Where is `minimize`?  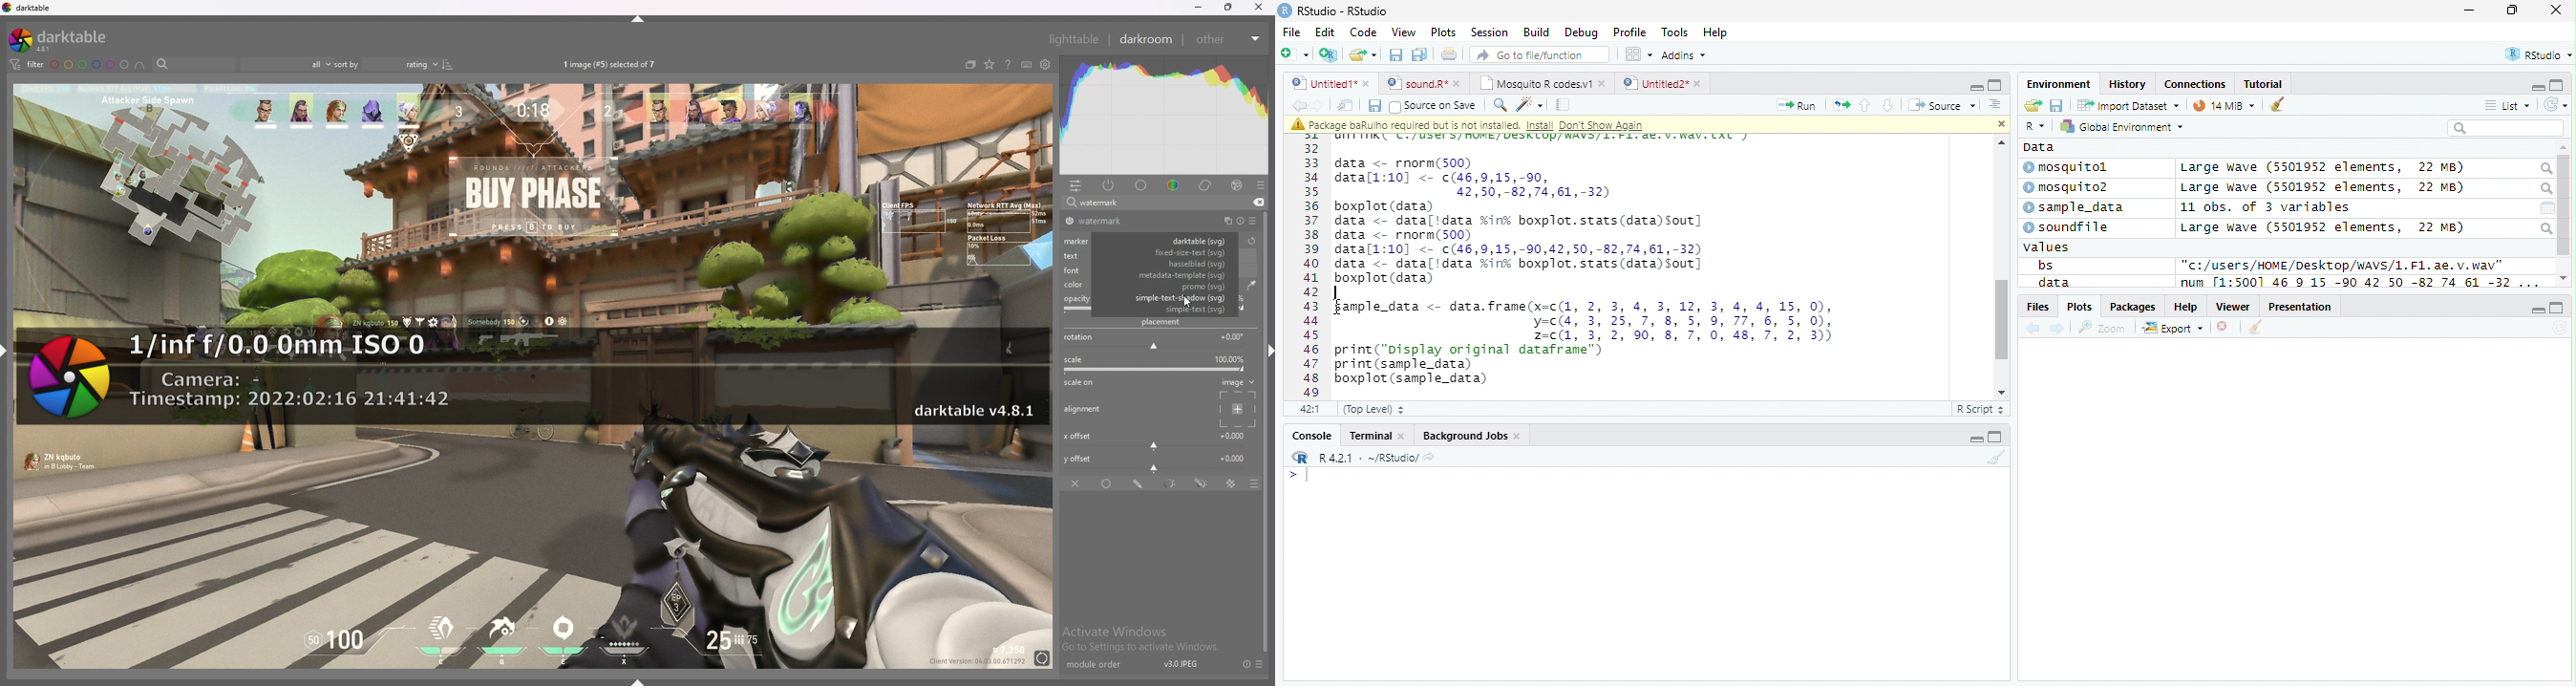
minimize is located at coordinates (1199, 7).